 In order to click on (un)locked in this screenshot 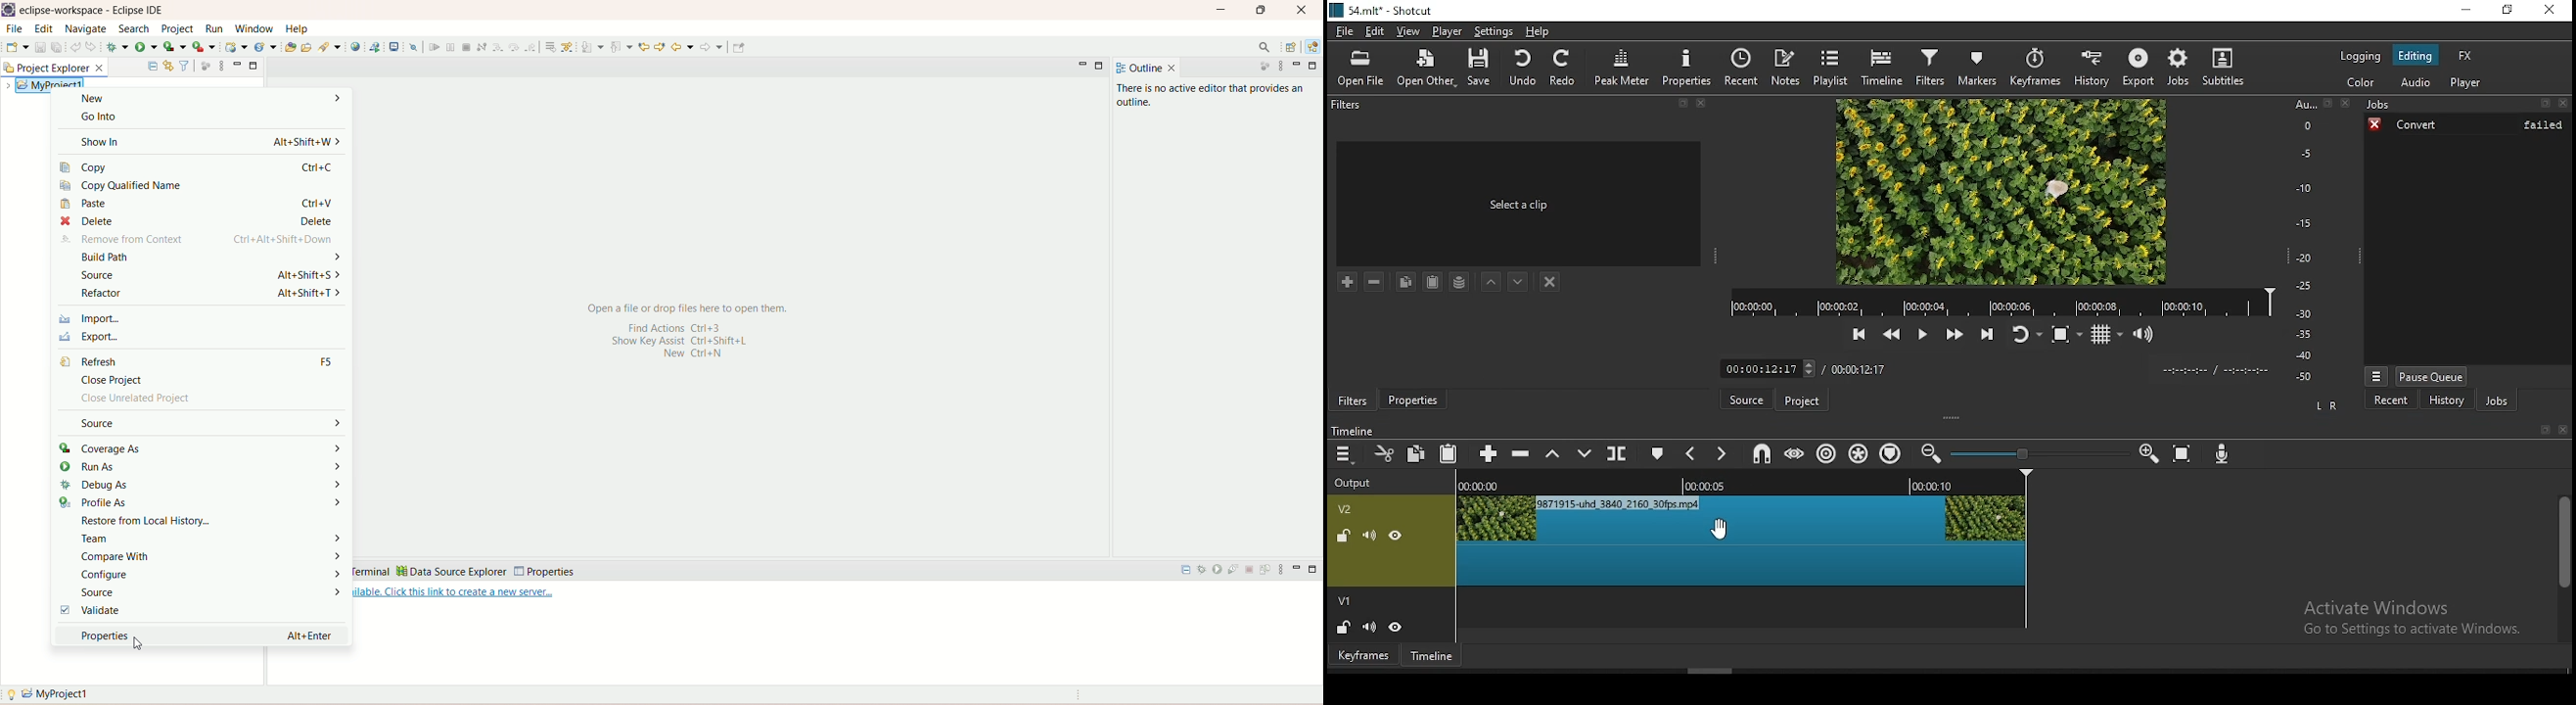, I will do `click(1346, 537)`.